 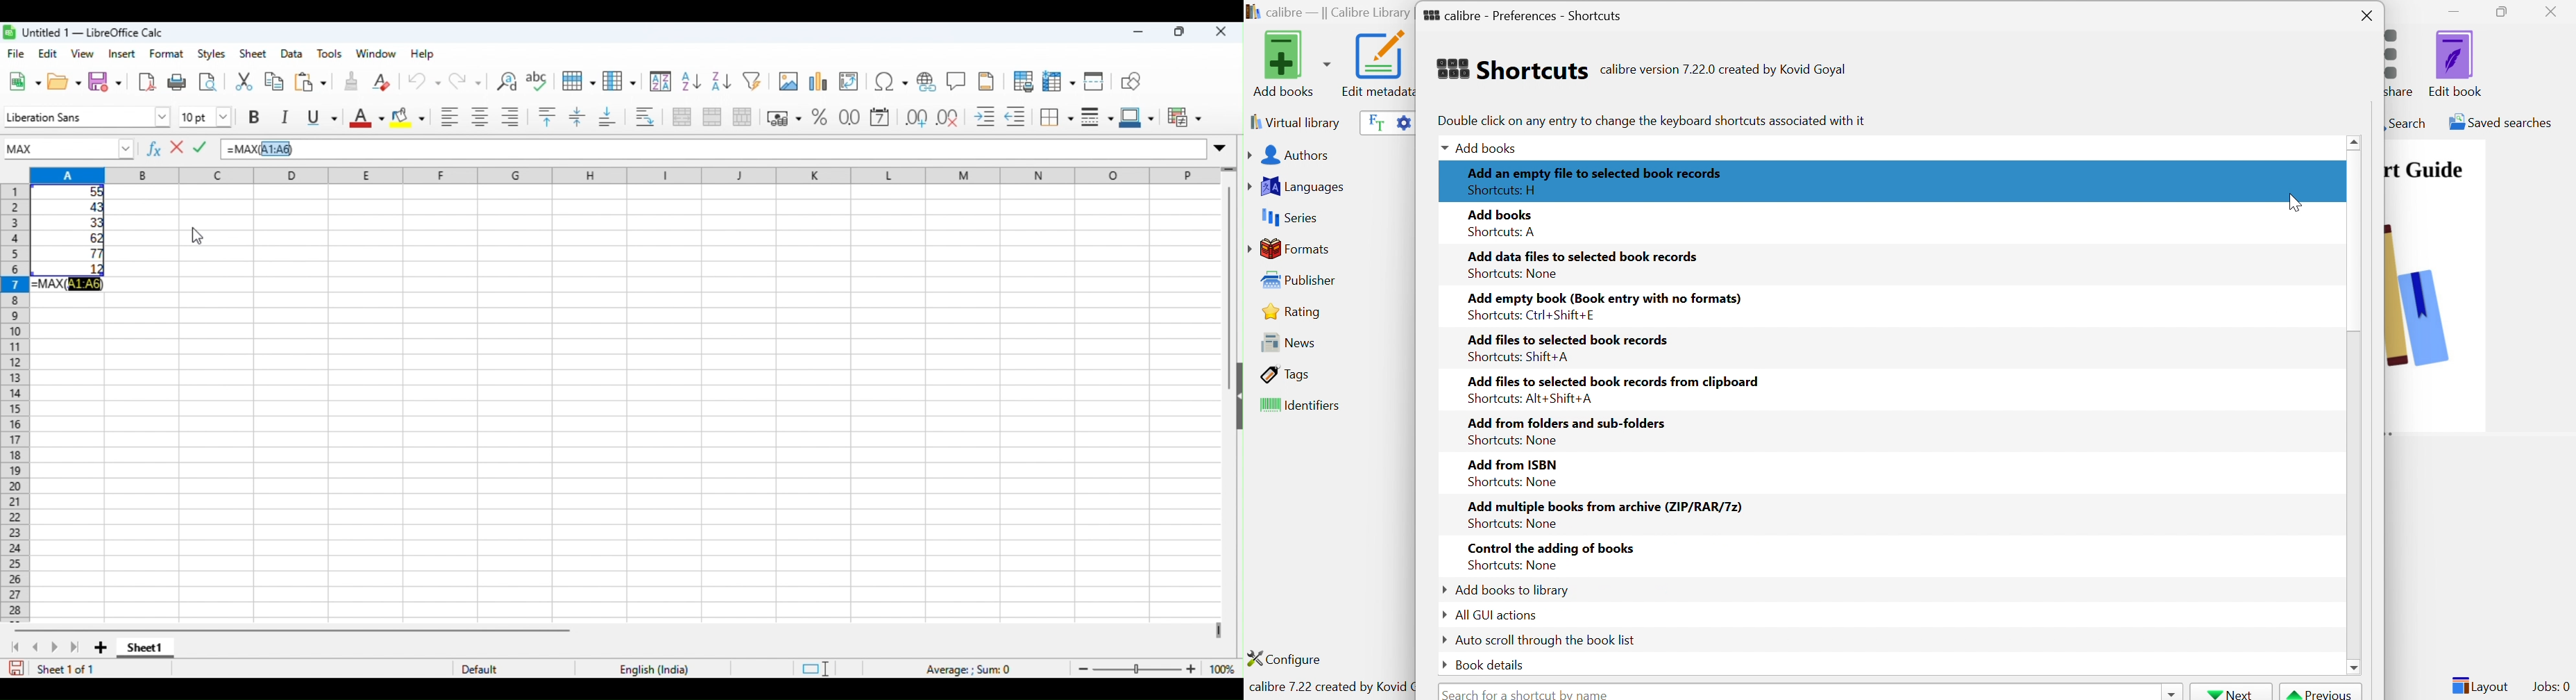 I want to click on align left, so click(x=450, y=117).